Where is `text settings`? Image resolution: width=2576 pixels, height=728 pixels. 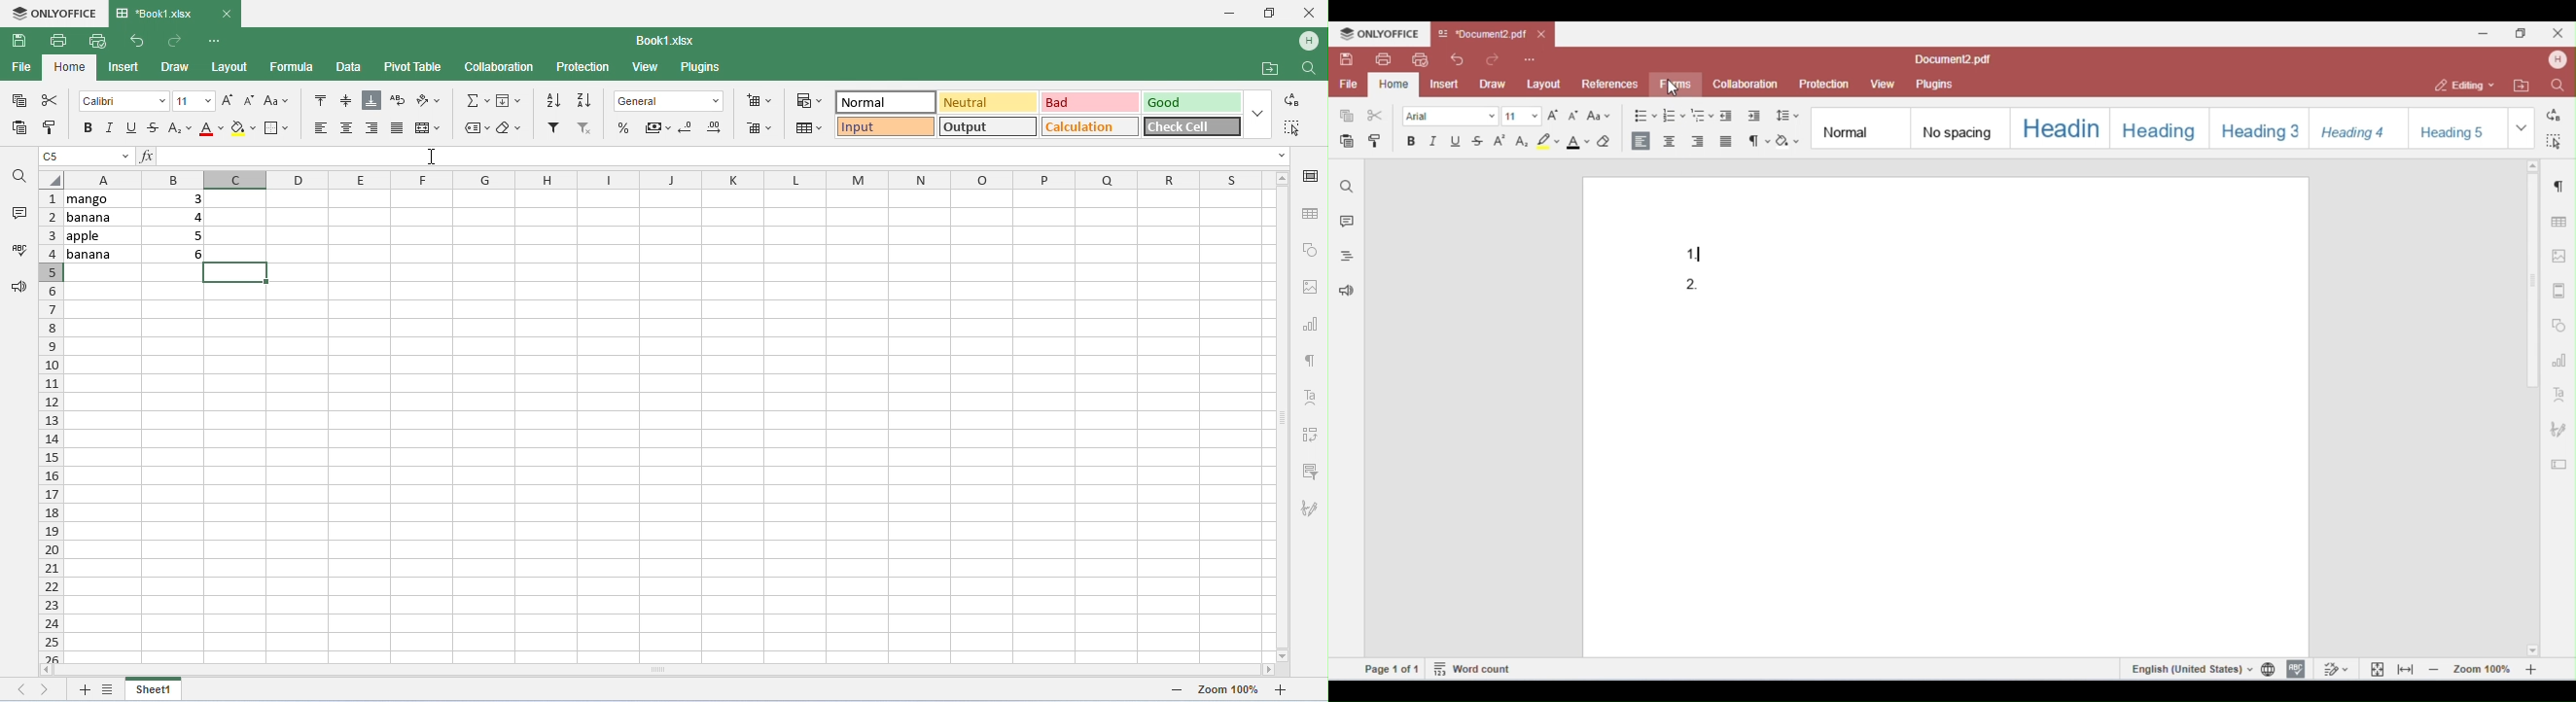 text settings is located at coordinates (1307, 397).